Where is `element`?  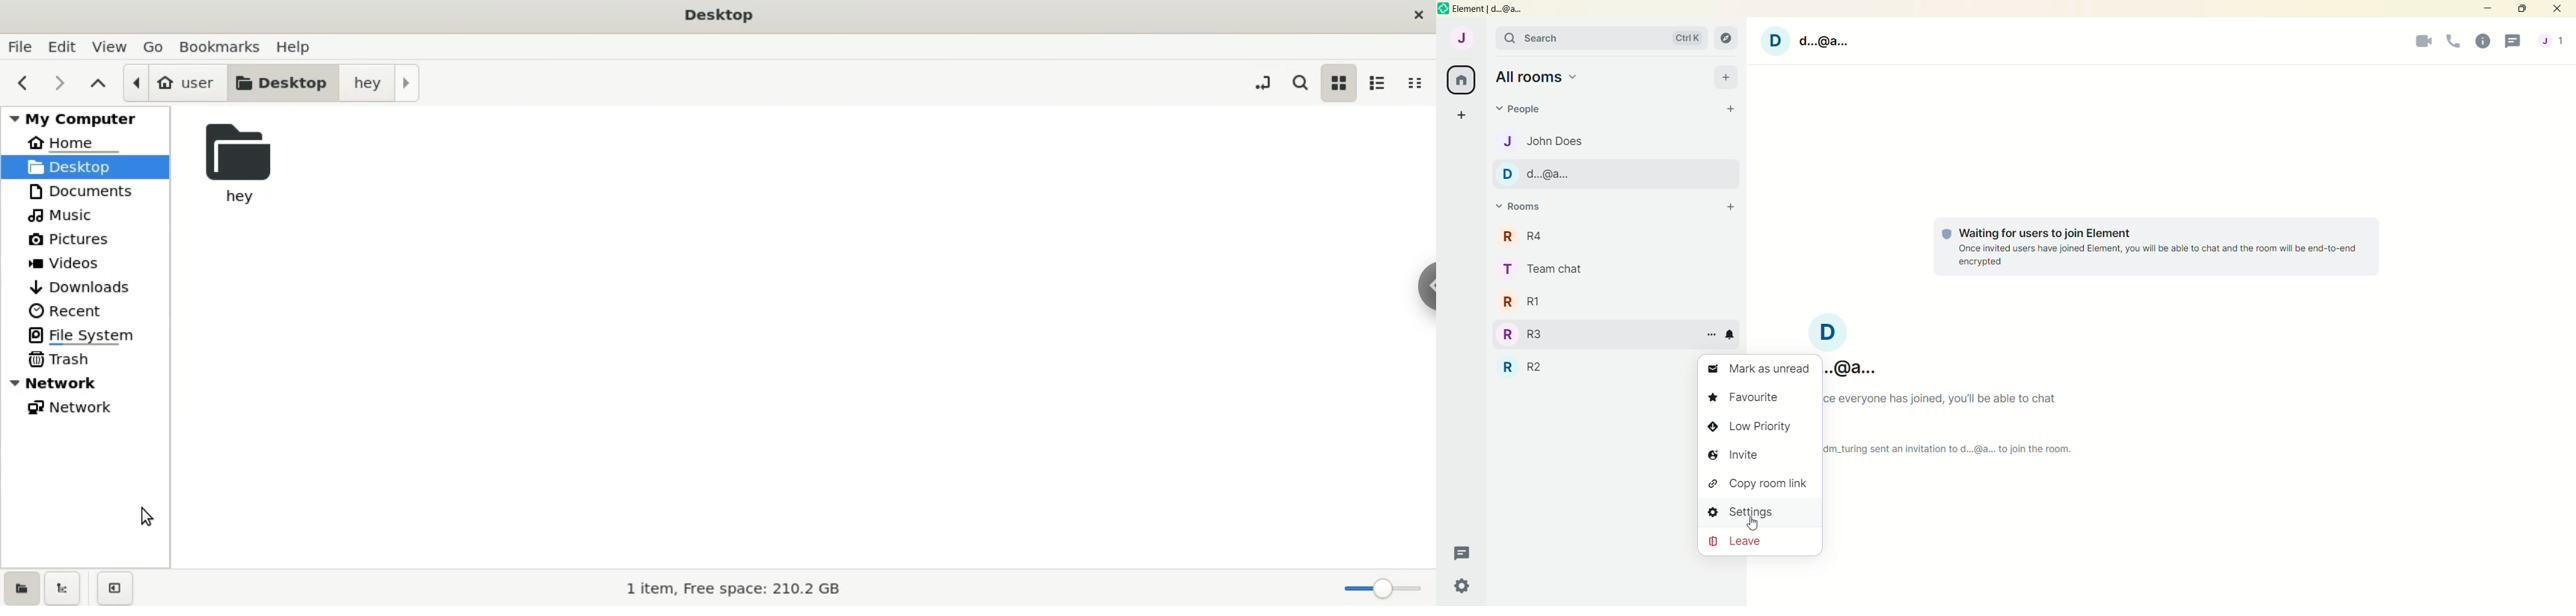
element is located at coordinates (1492, 10).